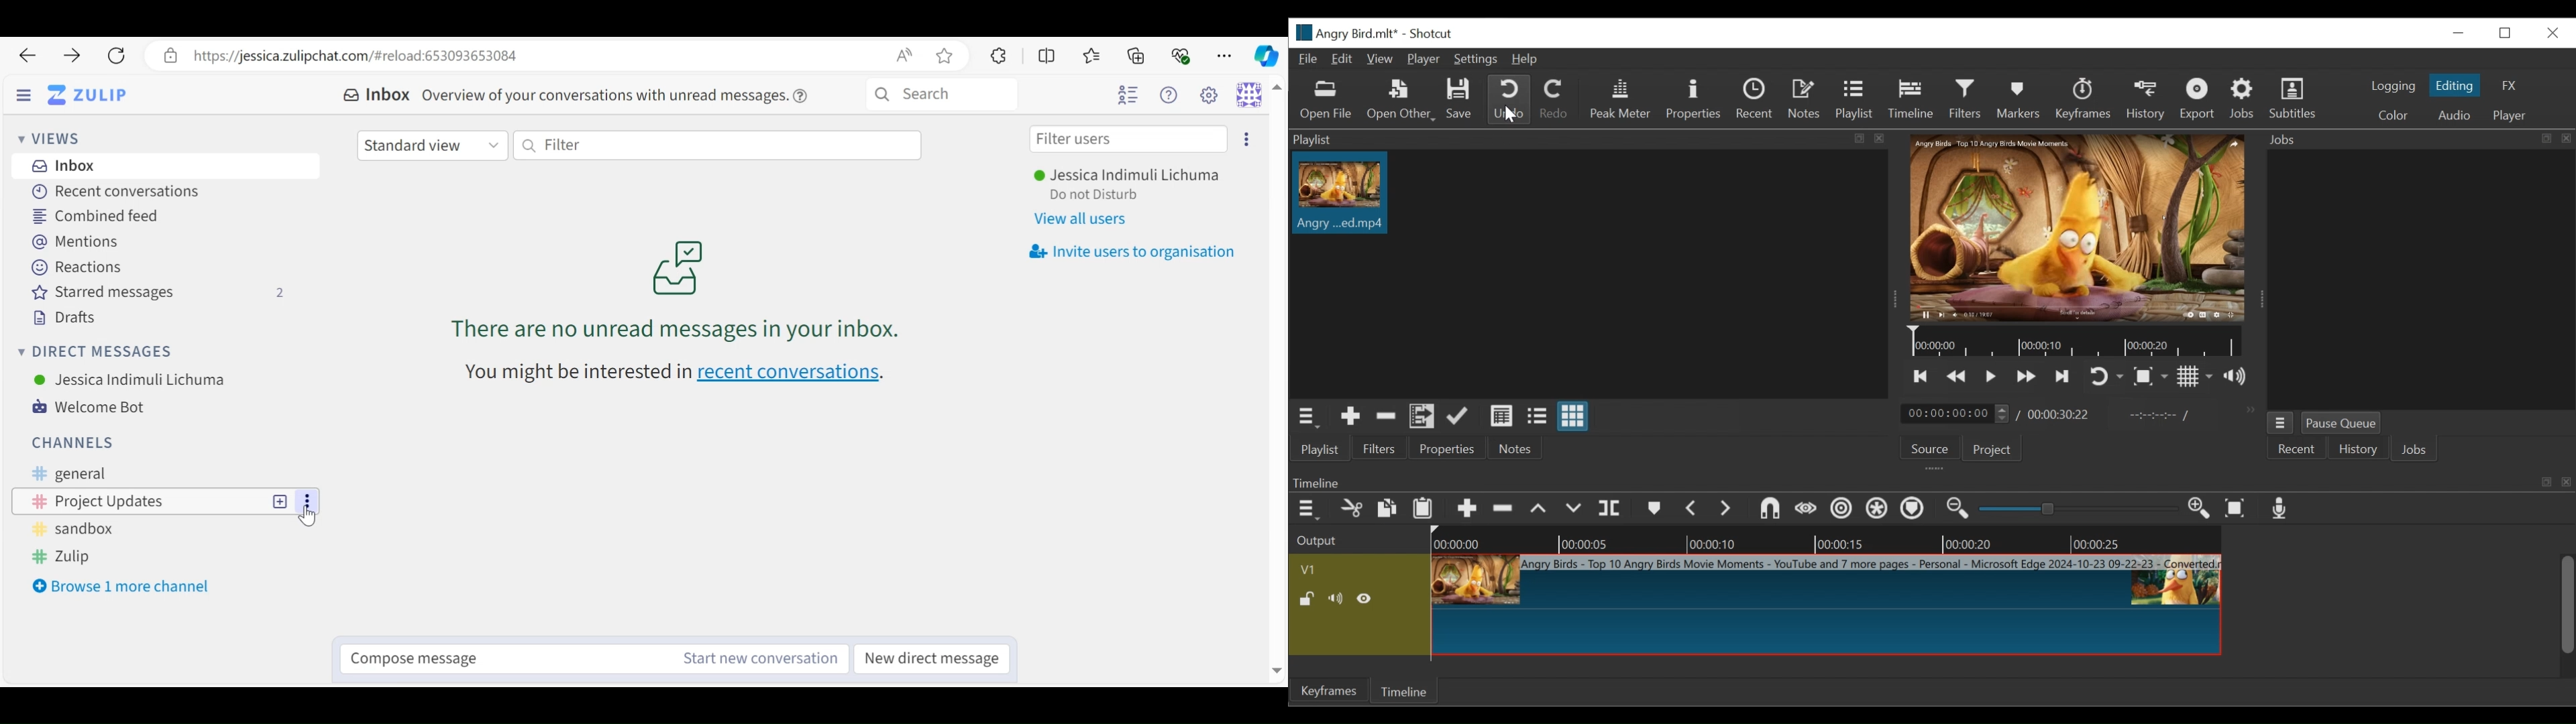 This screenshot has height=728, width=2576. What do you see at coordinates (2280, 423) in the screenshot?
I see `Jobs menu` at bounding box center [2280, 423].